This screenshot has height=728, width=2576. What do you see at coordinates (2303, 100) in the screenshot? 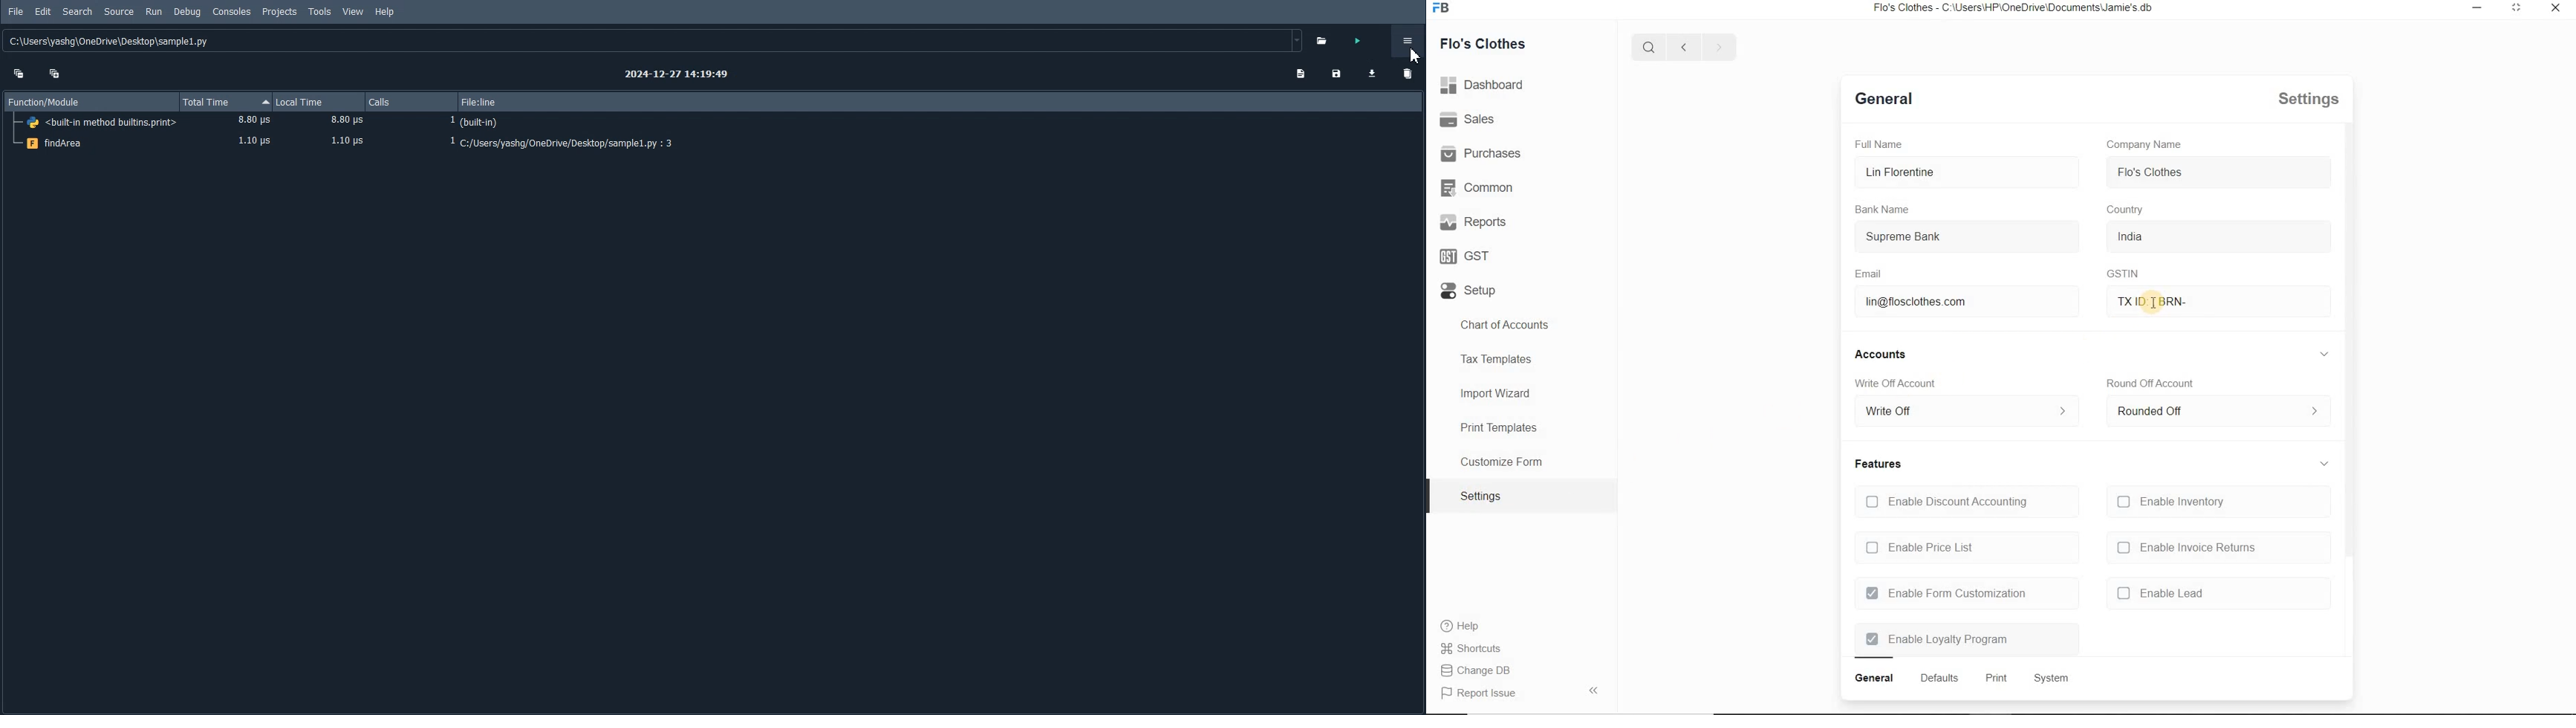
I see `settings` at bounding box center [2303, 100].